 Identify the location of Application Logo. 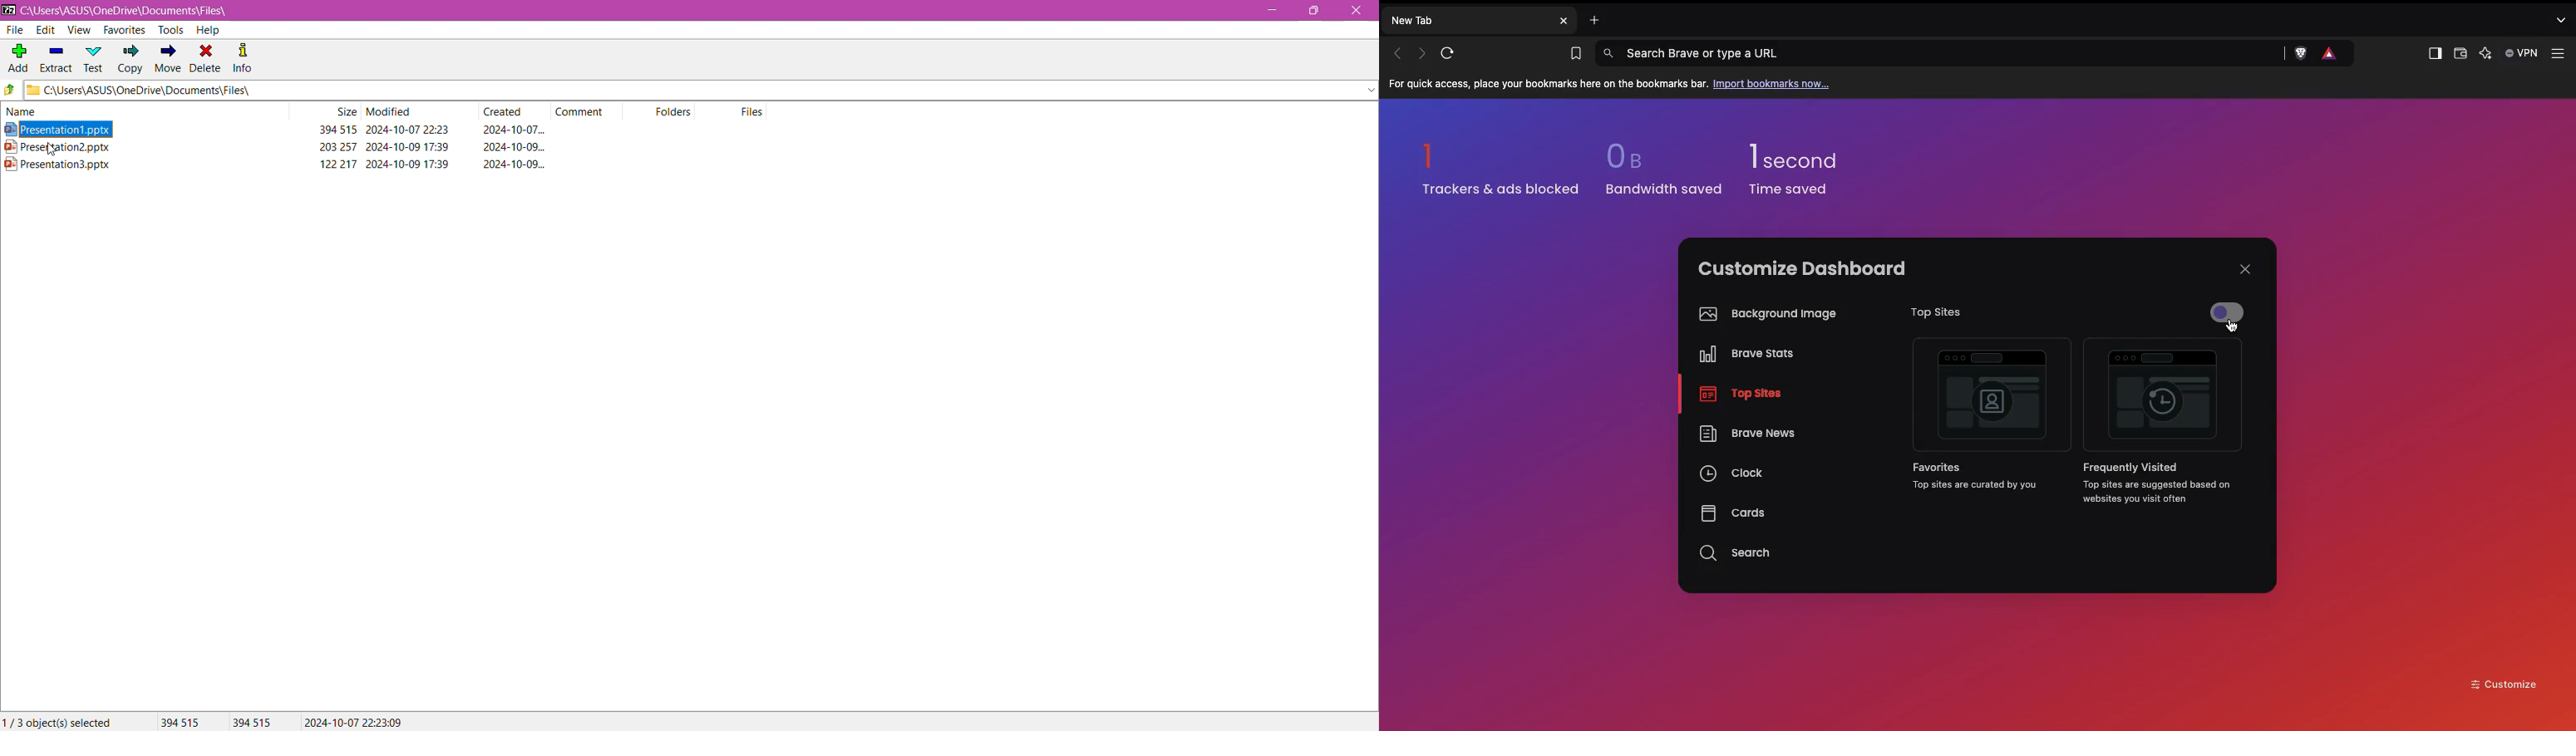
(9, 9).